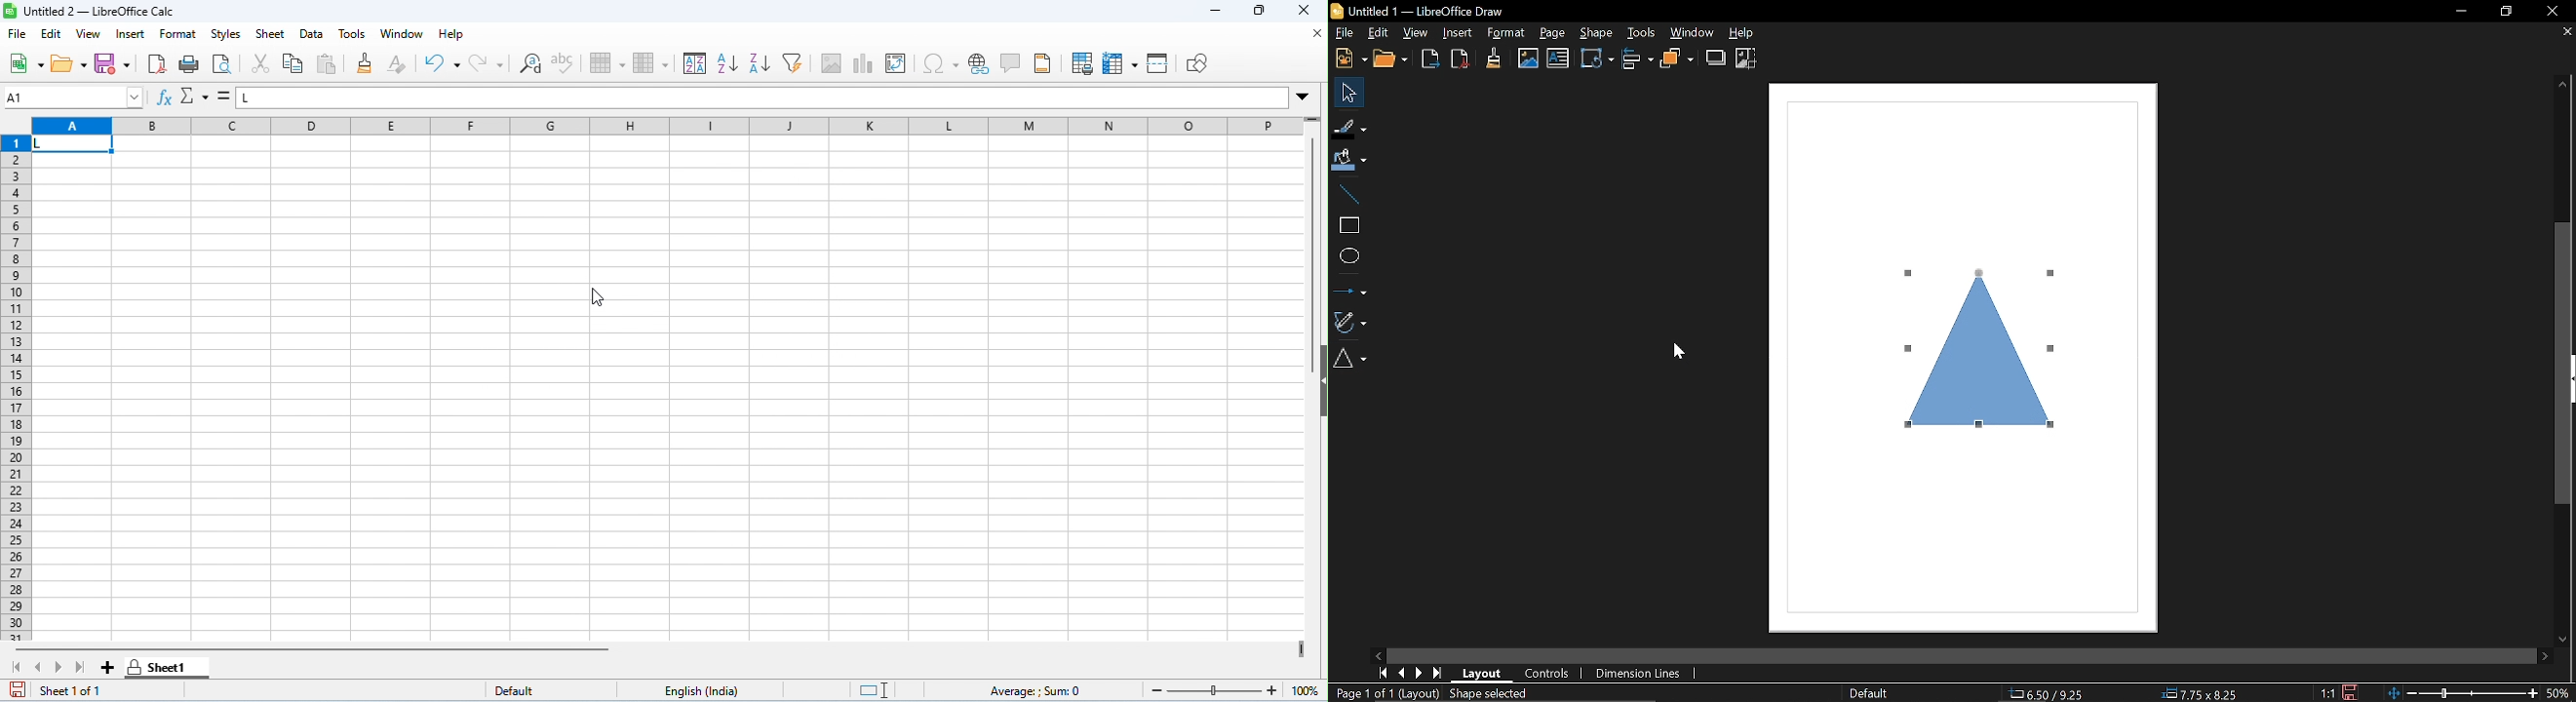  Describe the element at coordinates (167, 669) in the screenshot. I see `sheet 1` at that location.